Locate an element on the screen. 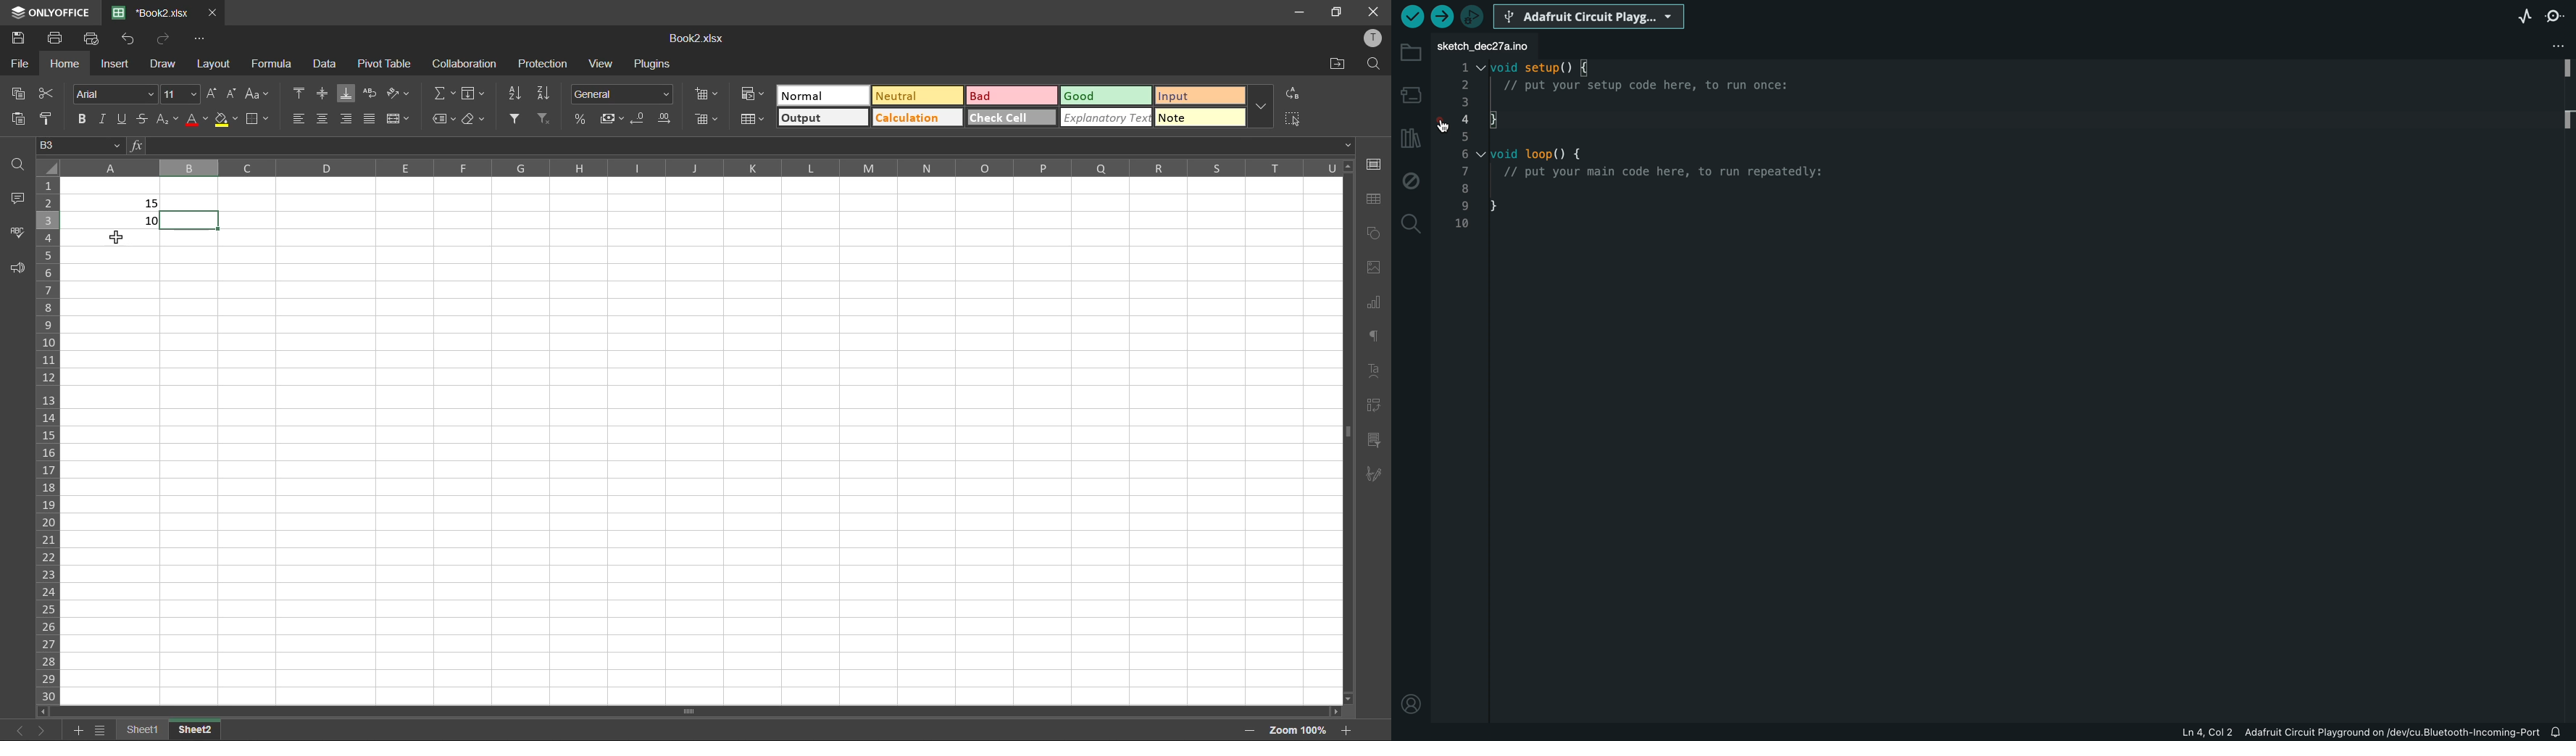 Image resolution: width=2576 pixels, height=756 pixels. sub/superscript is located at coordinates (169, 117).